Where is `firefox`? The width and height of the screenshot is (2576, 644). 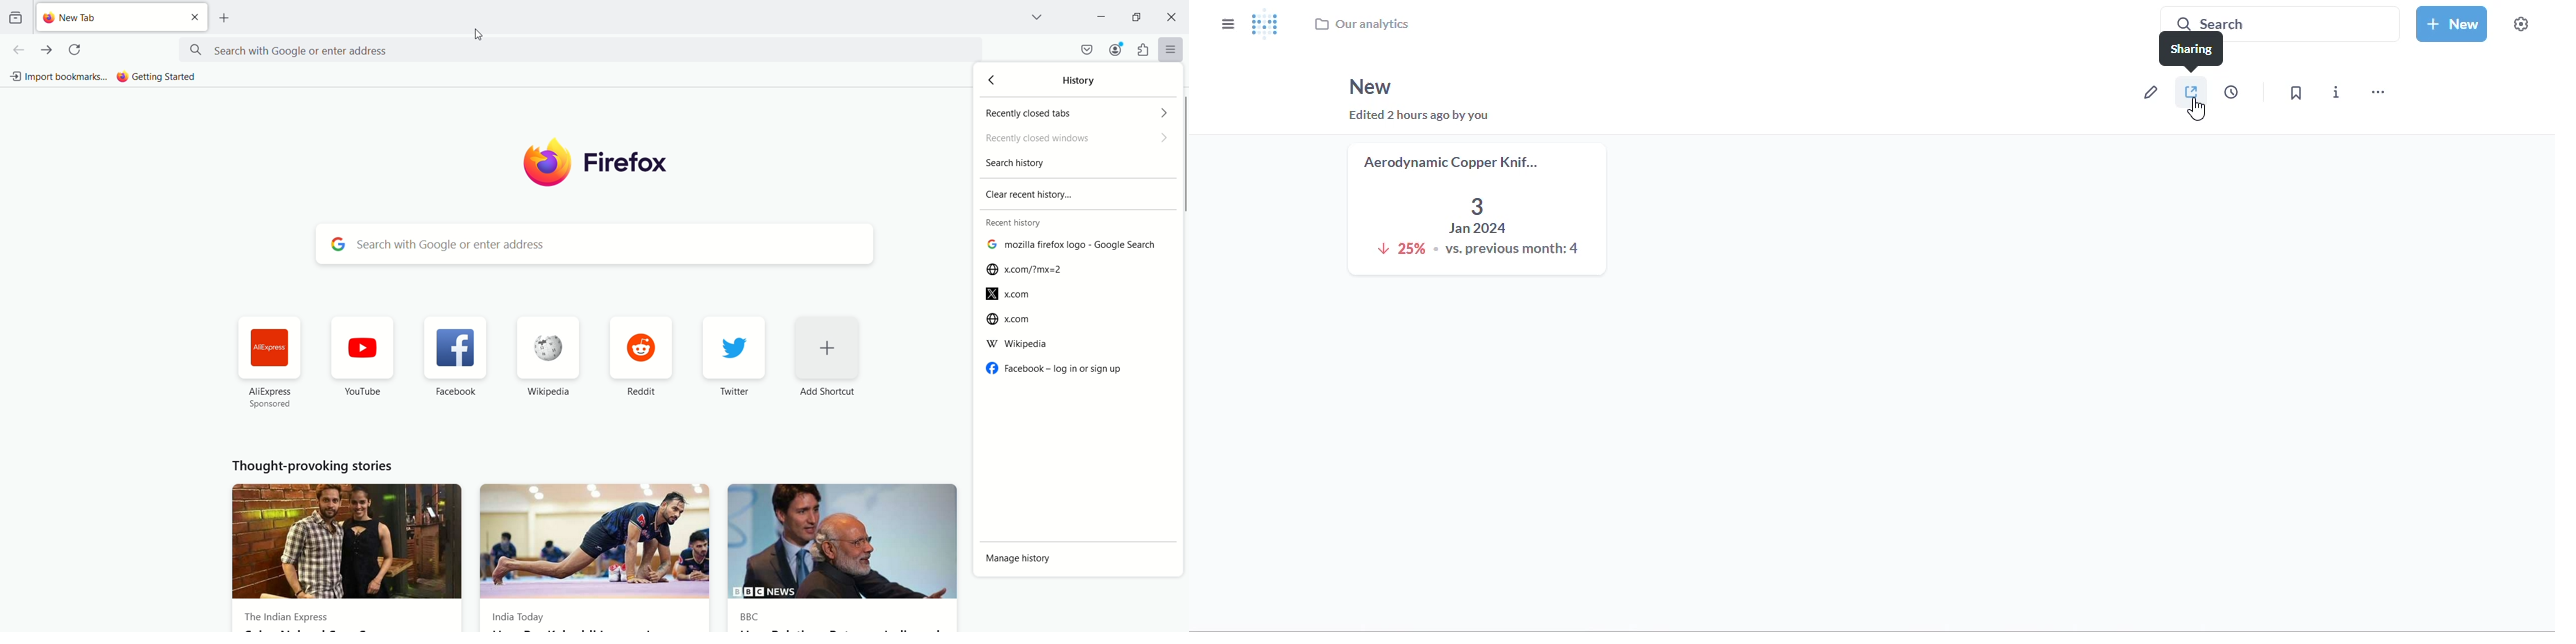
firefox is located at coordinates (639, 160).